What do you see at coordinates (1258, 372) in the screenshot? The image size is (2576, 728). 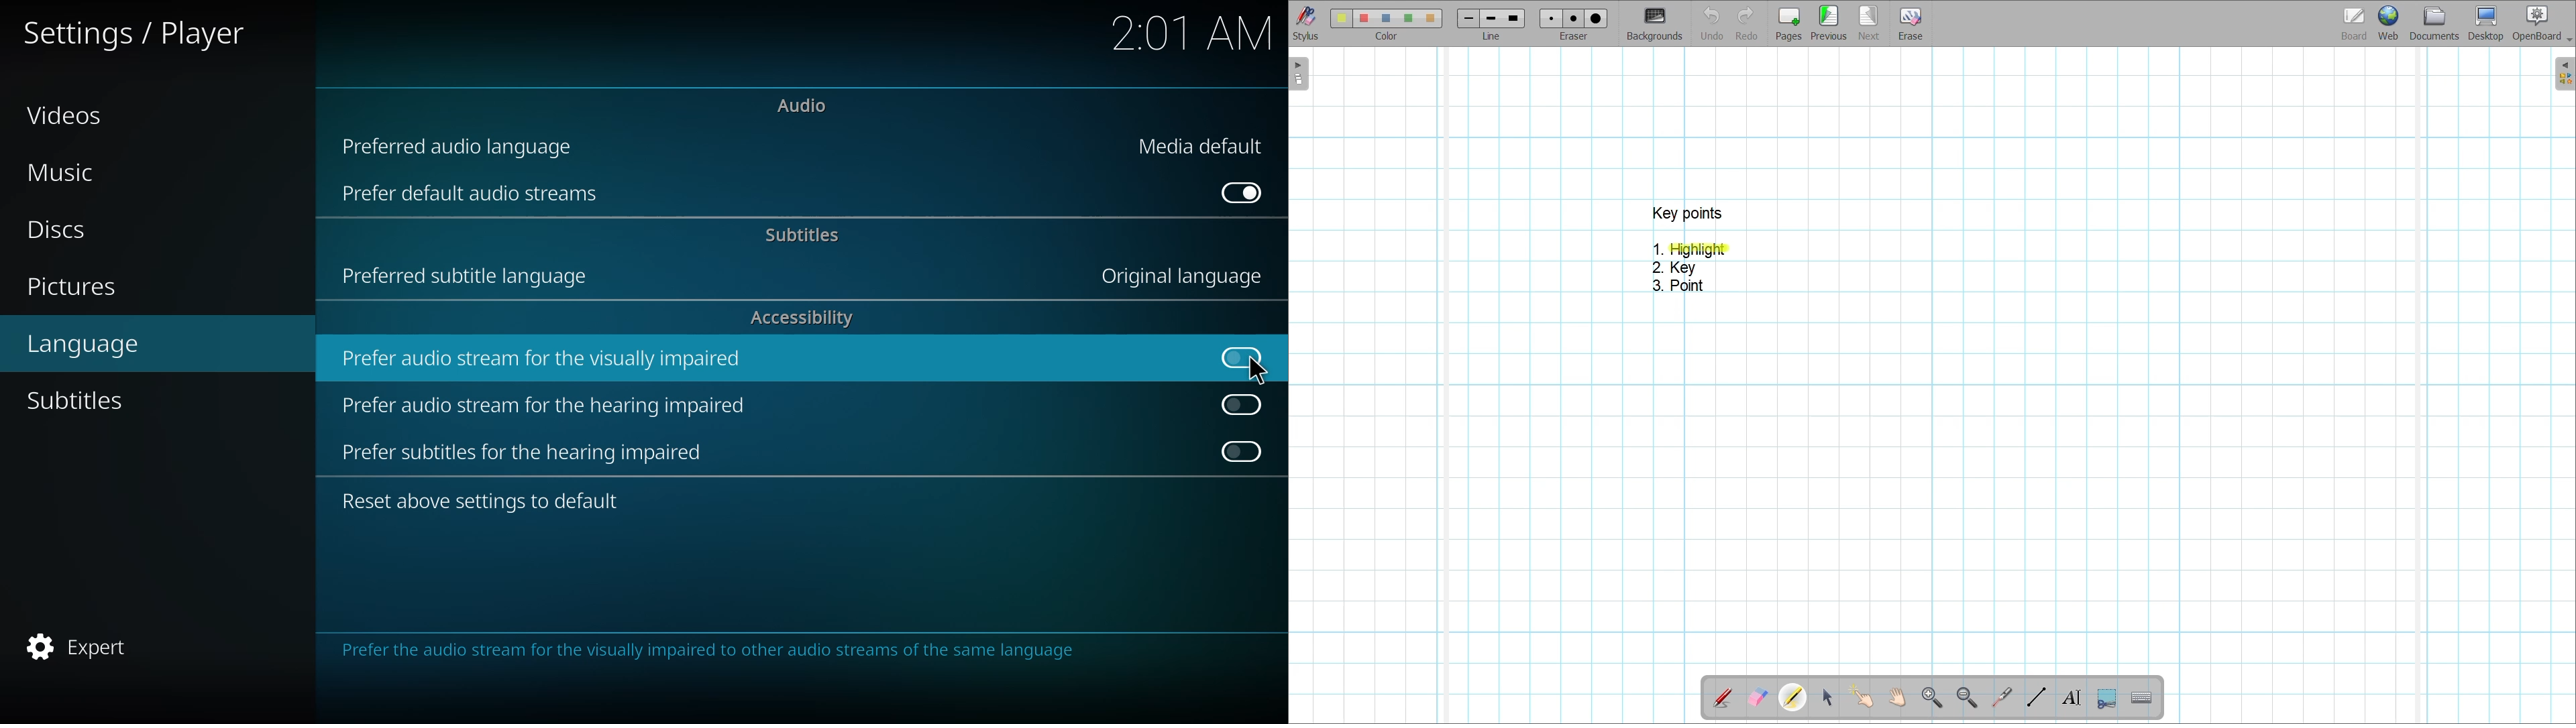 I see `cursor` at bounding box center [1258, 372].